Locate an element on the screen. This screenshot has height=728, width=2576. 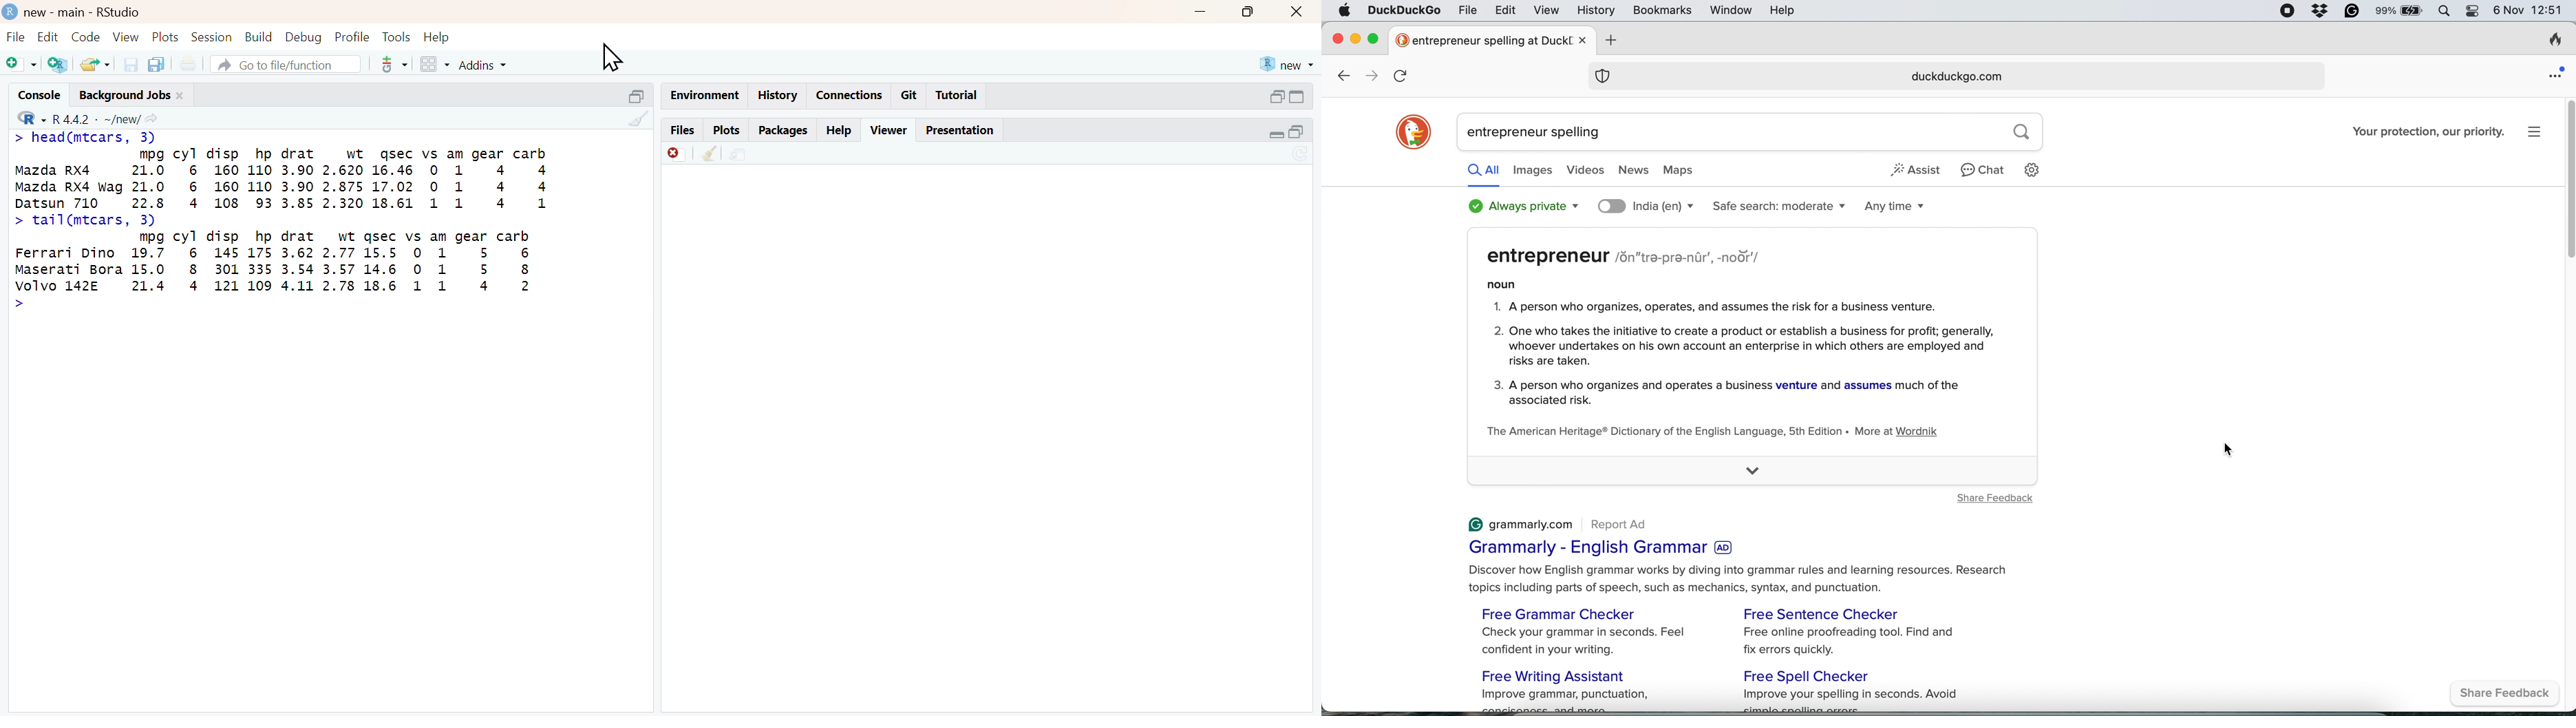
system logo is located at coordinates (1347, 11).